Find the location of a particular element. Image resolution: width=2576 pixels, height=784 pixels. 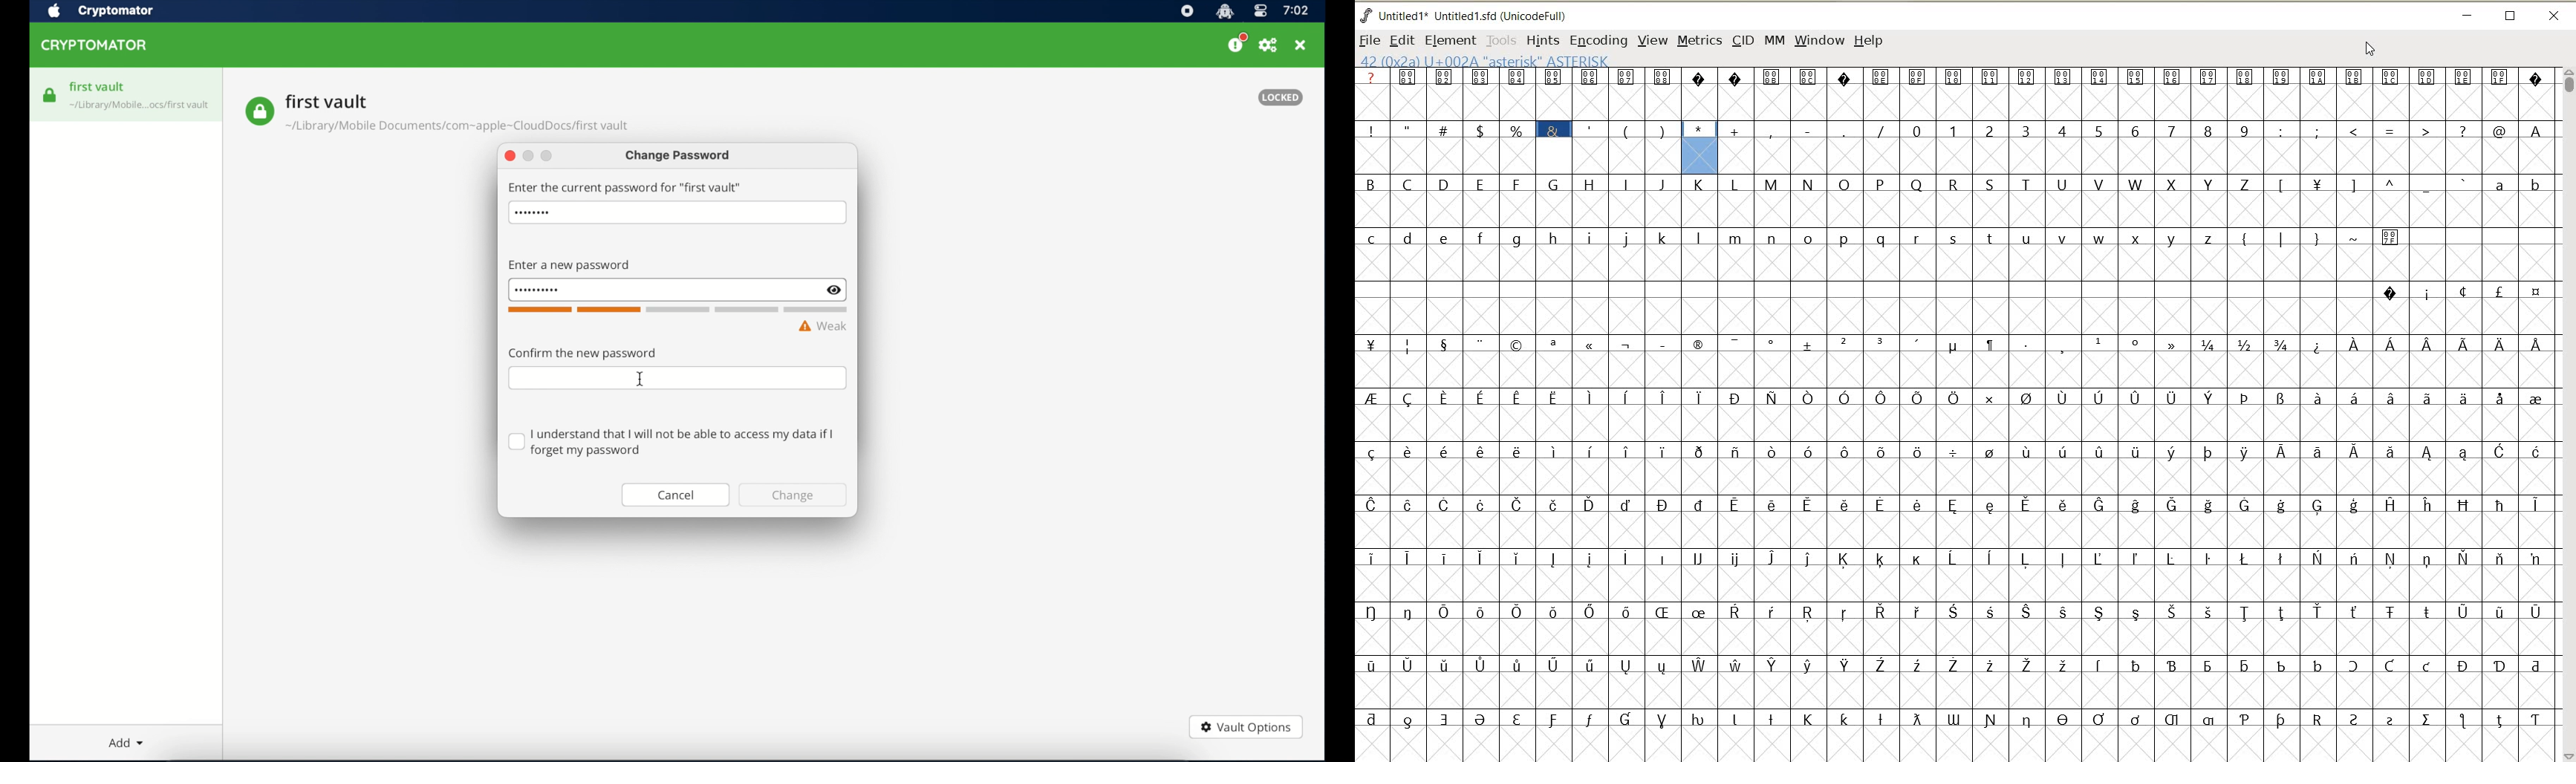

glyph selected is located at coordinates (1700, 148).